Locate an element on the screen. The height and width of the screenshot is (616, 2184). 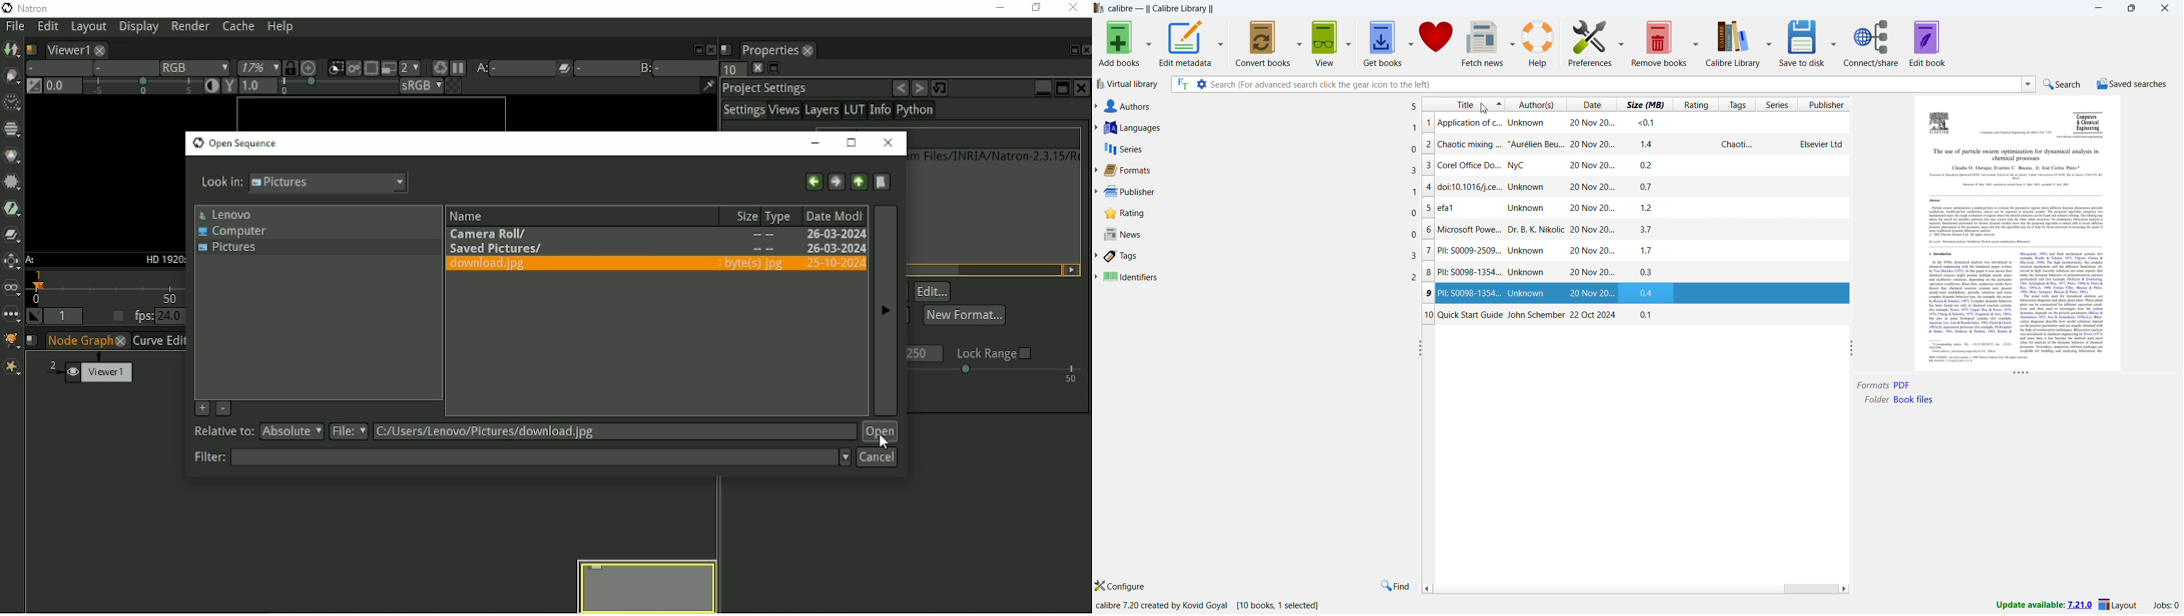
14 is located at coordinates (1650, 143).